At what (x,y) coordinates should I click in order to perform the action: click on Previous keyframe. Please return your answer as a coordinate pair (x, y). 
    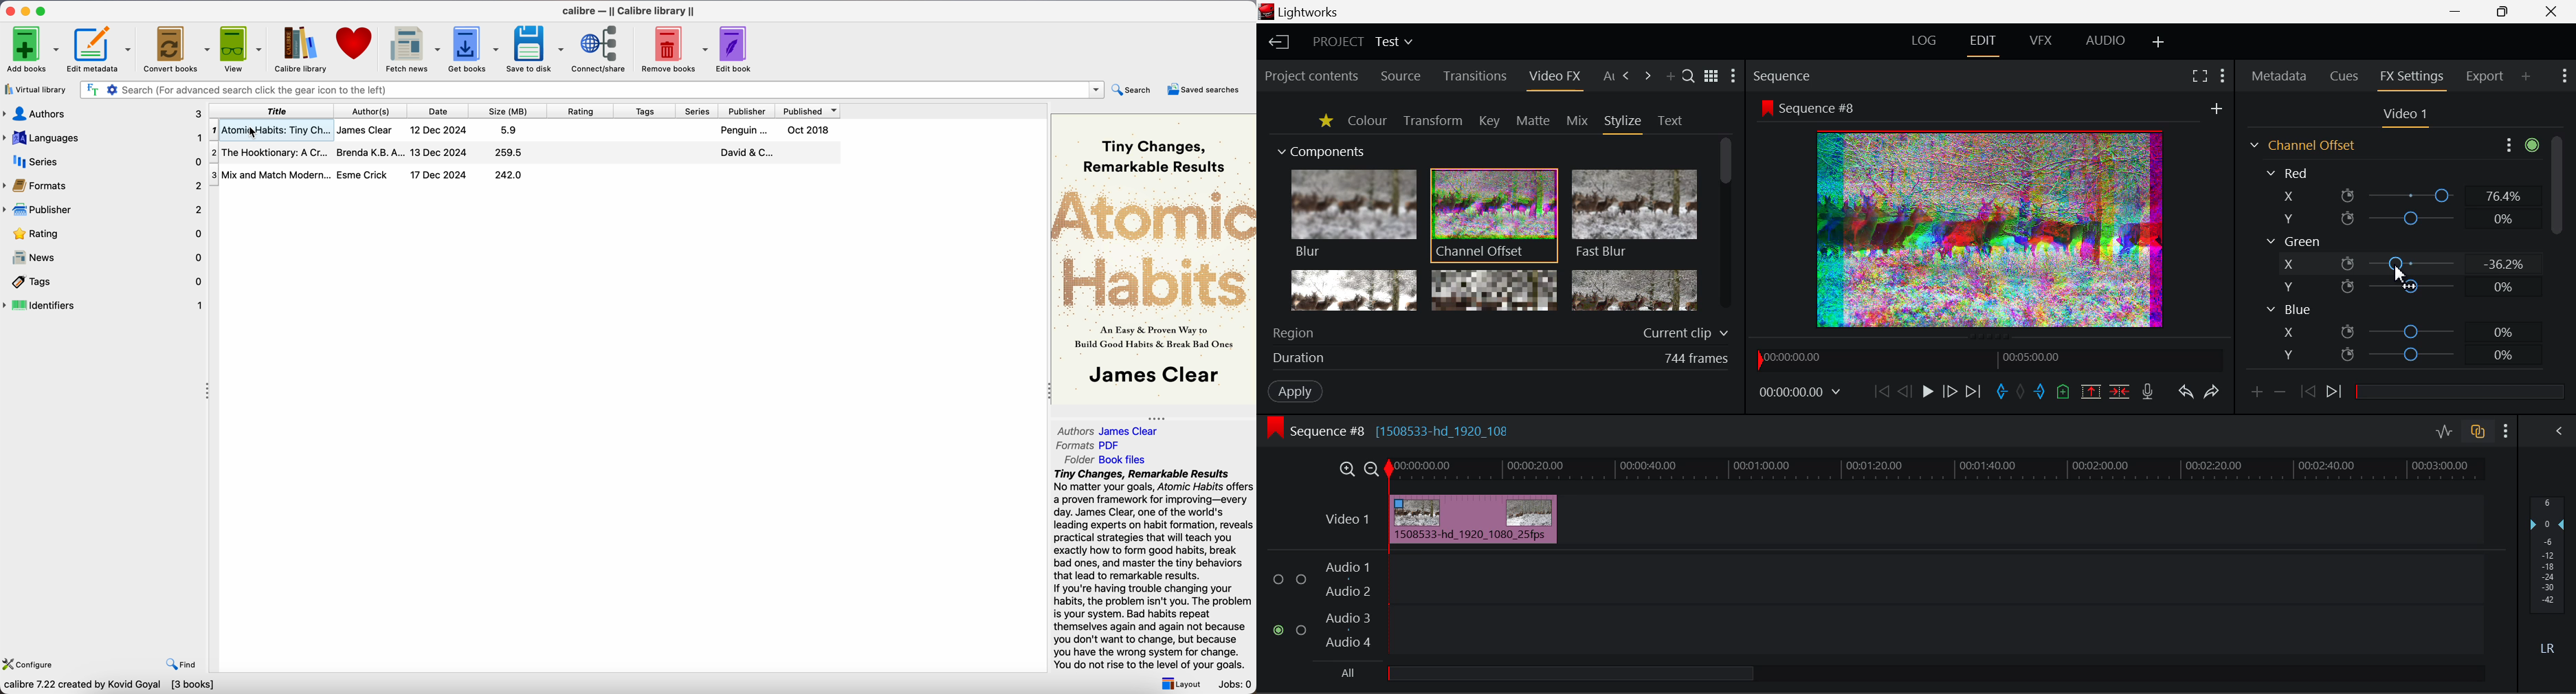
    Looking at the image, I should click on (2309, 392).